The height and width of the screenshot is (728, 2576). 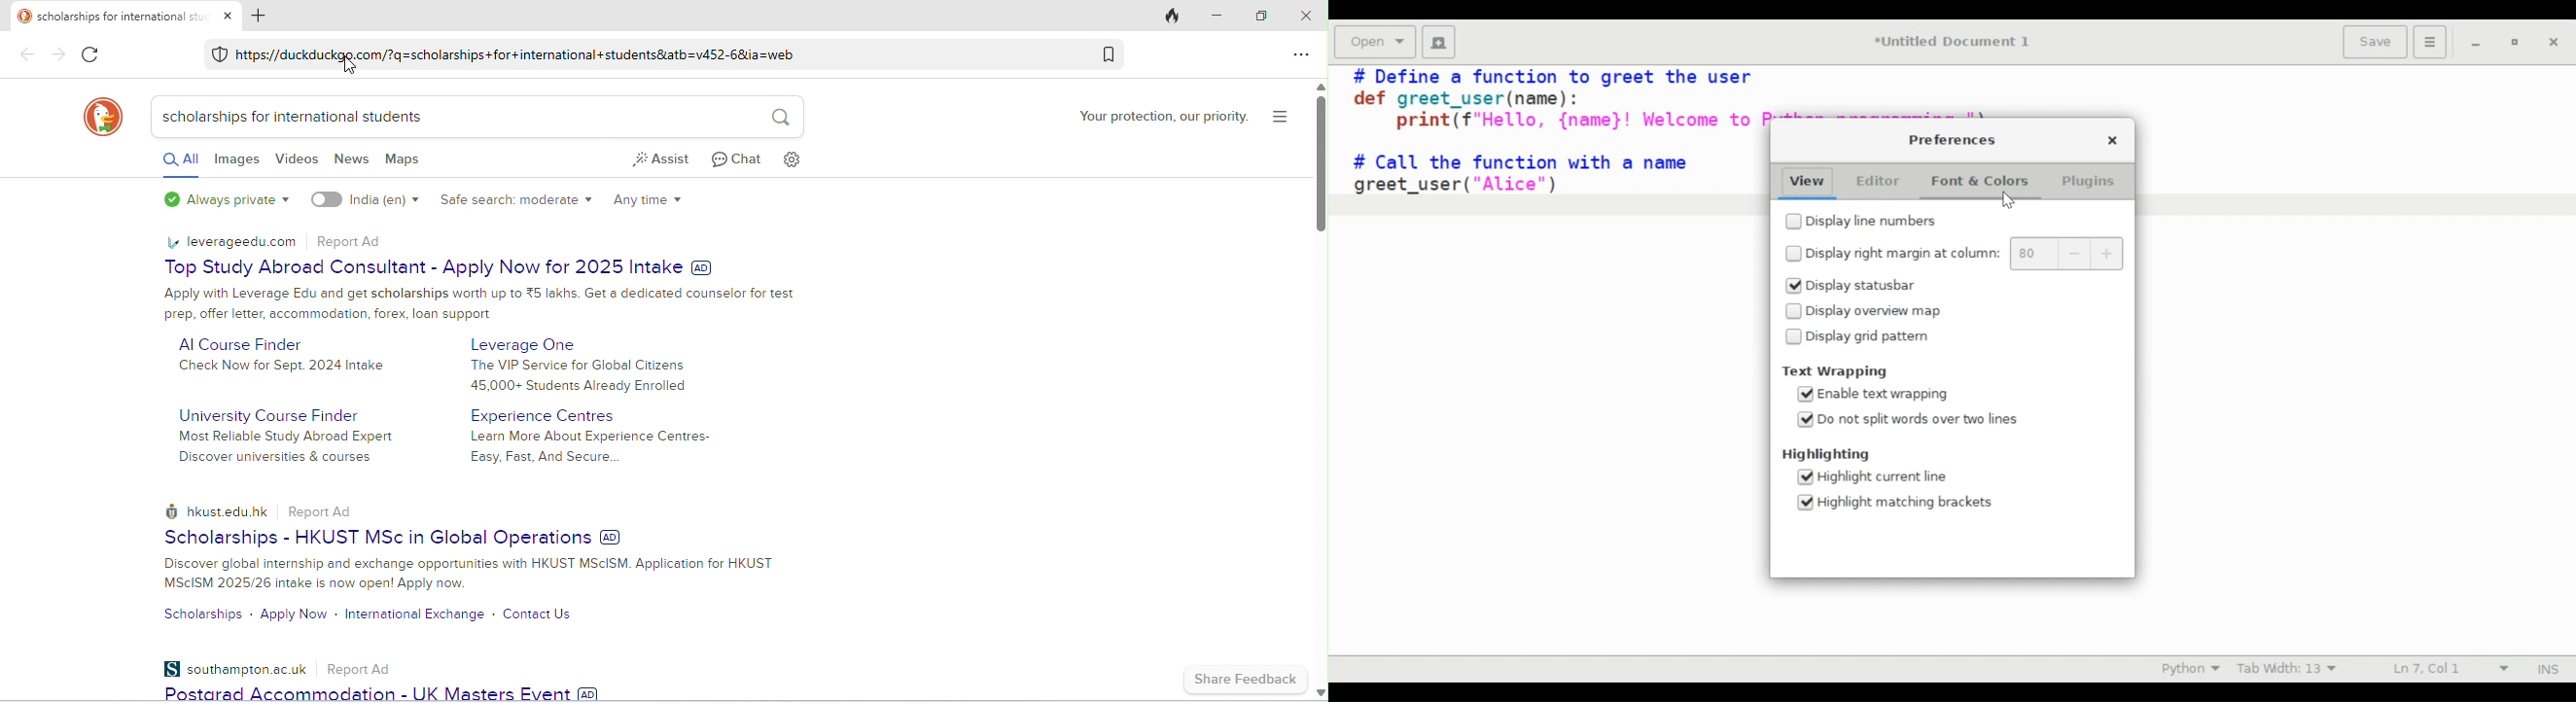 What do you see at coordinates (517, 199) in the screenshot?
I see `safe search engine: moderate` at bounding box center [517, 199].